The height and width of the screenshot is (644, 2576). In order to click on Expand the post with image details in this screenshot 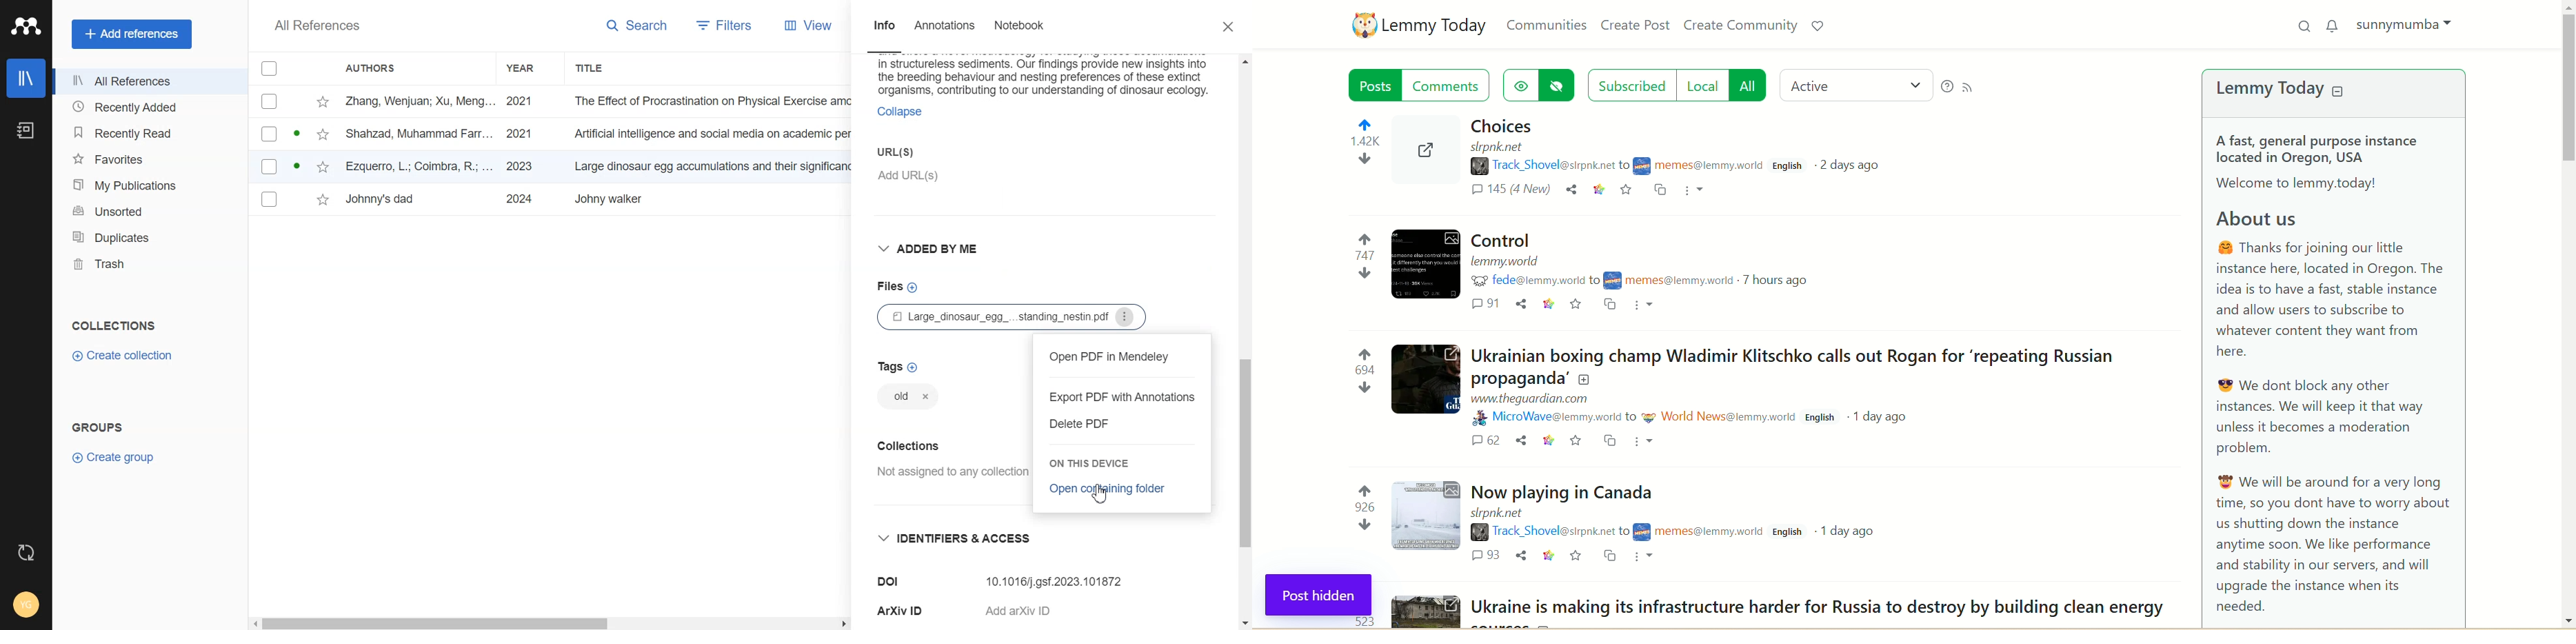, I will do `click(1425, 266)`.